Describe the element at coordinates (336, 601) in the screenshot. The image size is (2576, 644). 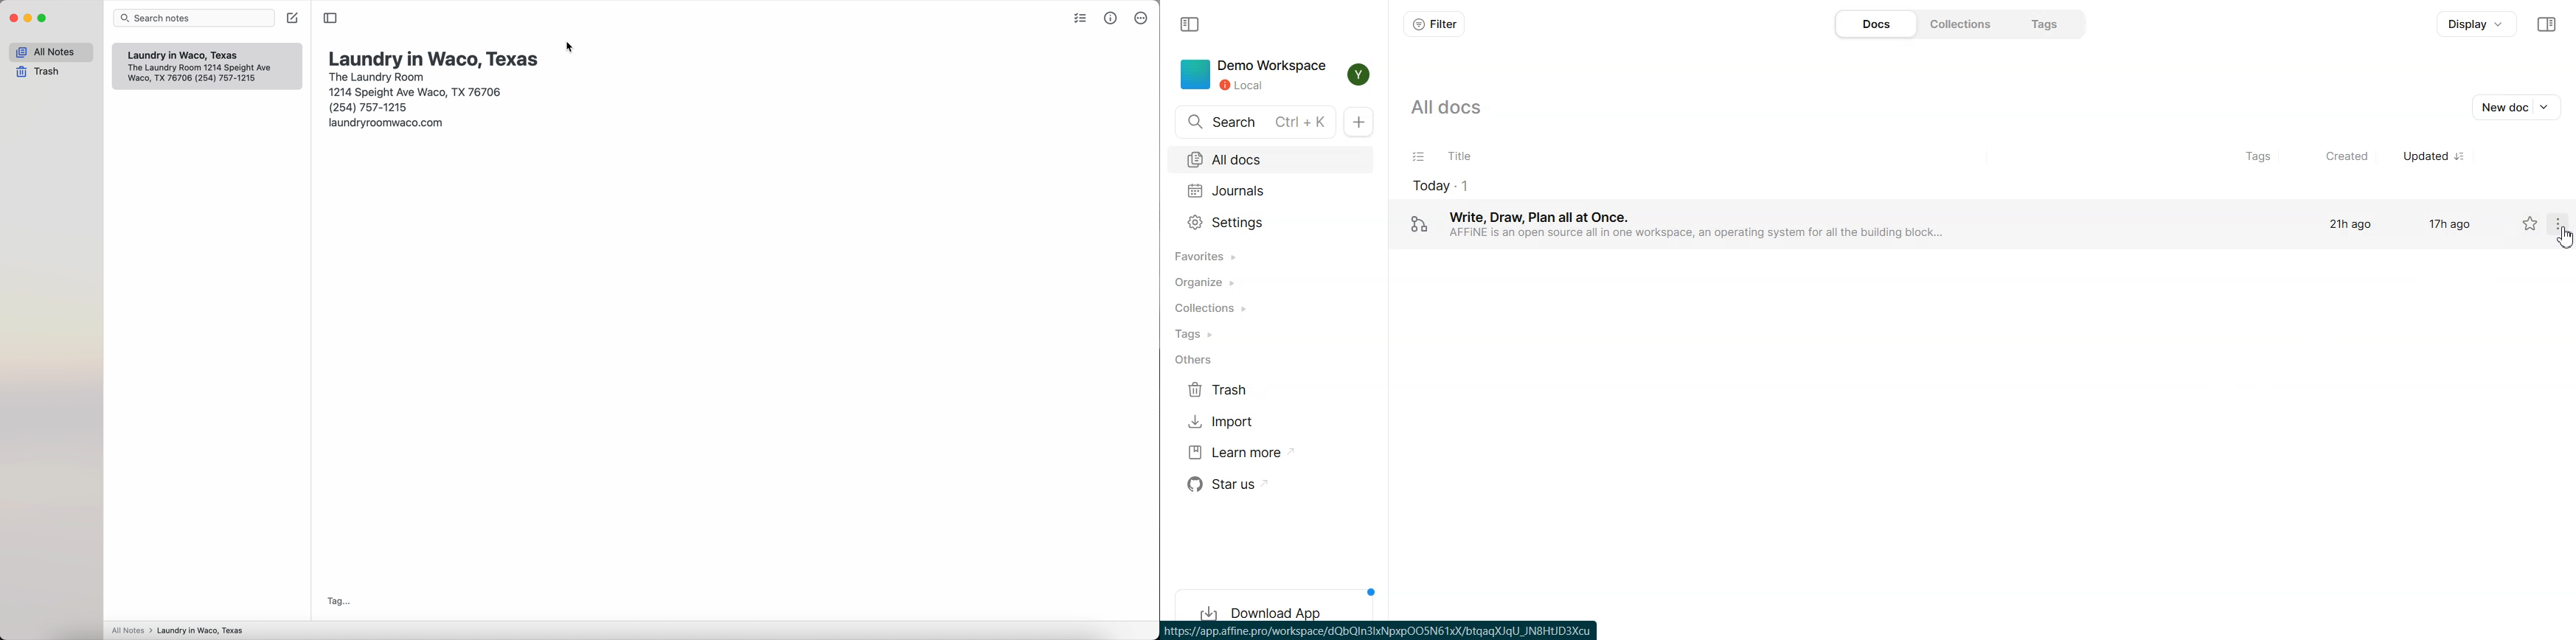
I see `tag` at that location.